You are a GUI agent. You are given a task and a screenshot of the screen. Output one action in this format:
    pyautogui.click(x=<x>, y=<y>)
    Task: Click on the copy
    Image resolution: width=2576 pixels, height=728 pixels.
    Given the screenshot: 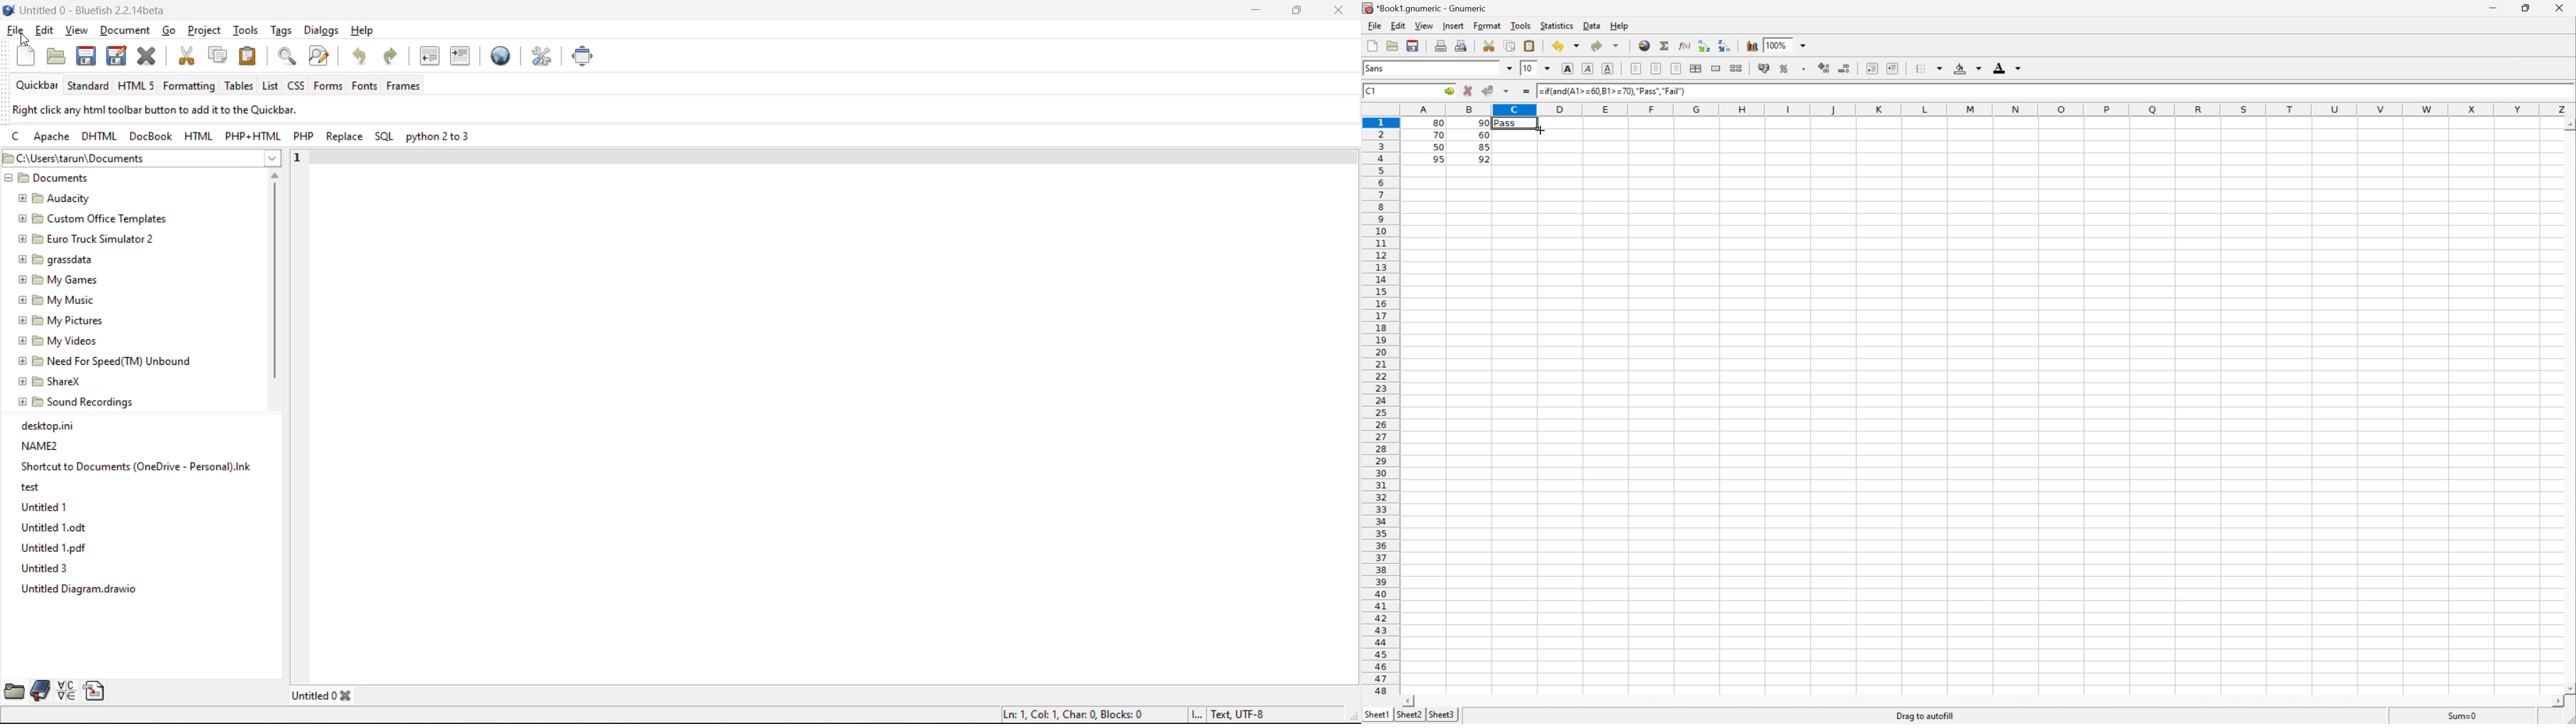 What is the action you would take?
    pyautogui.click(x=218, y=56)
    